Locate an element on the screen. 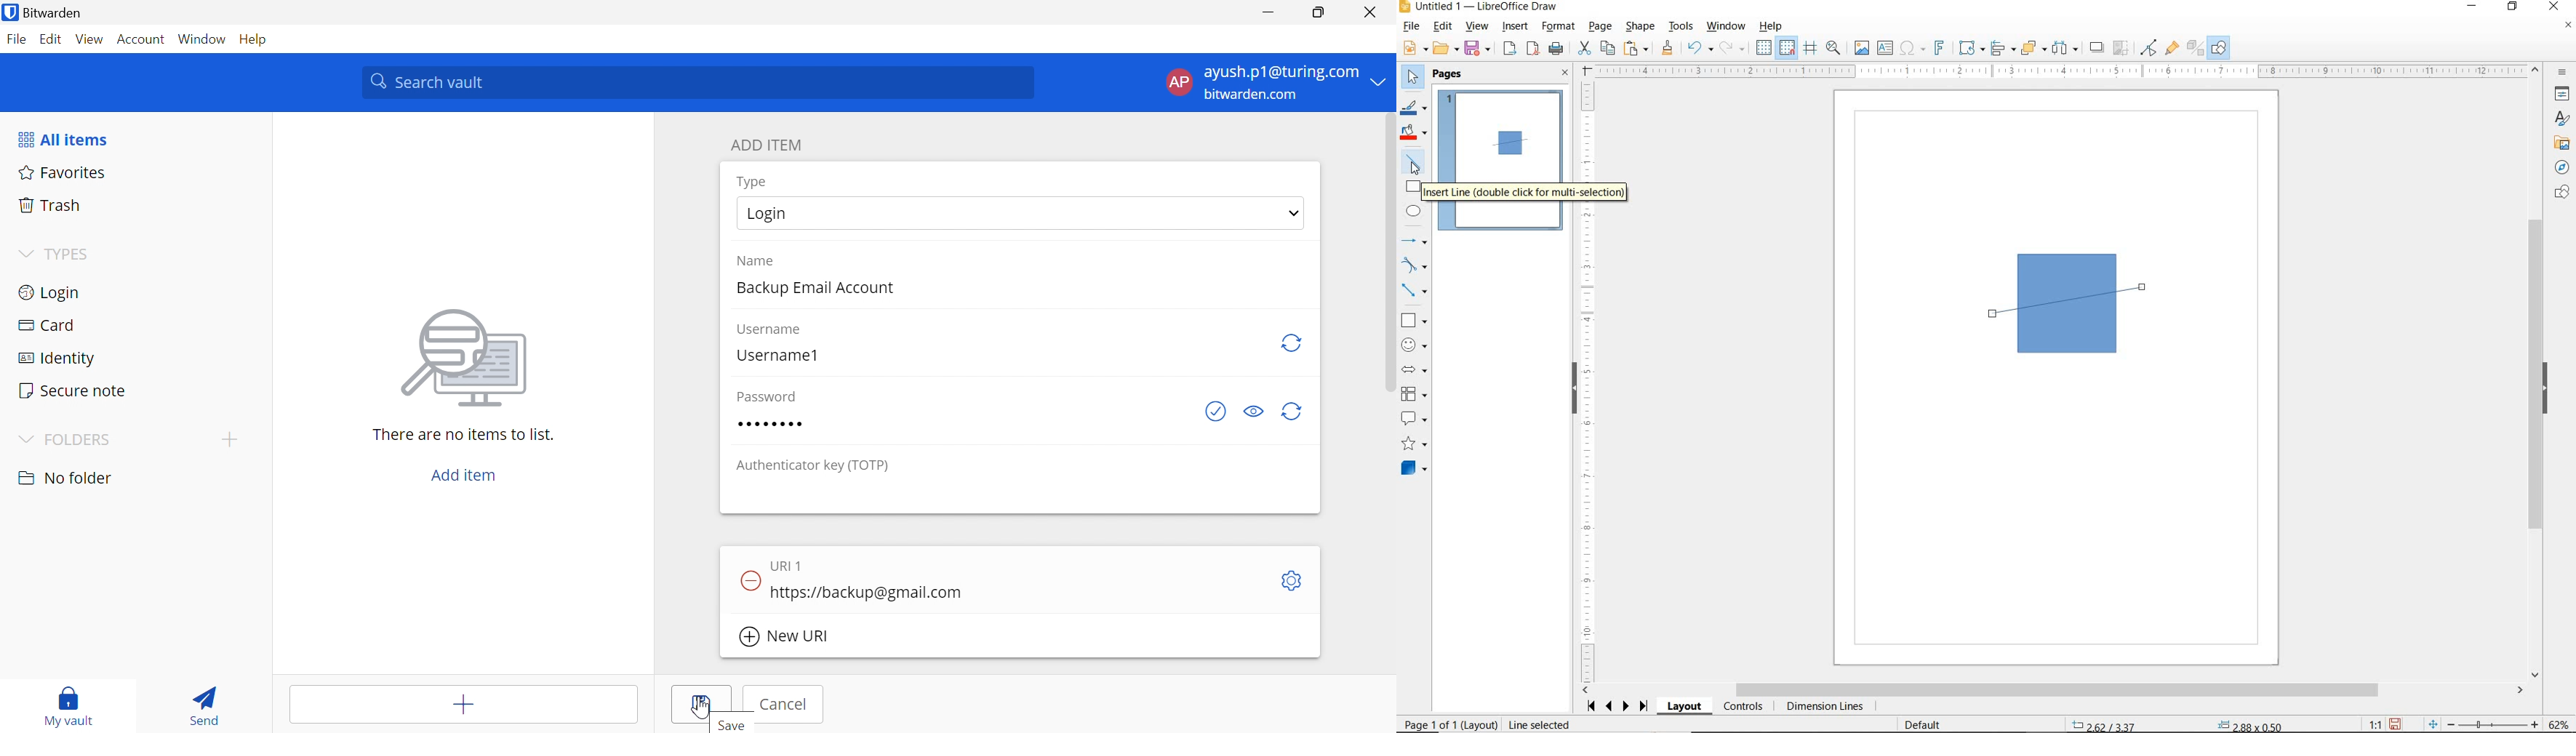 This screenshot has height=756, width=2576. PROPERTIES is located at coordinates (2560, 95).